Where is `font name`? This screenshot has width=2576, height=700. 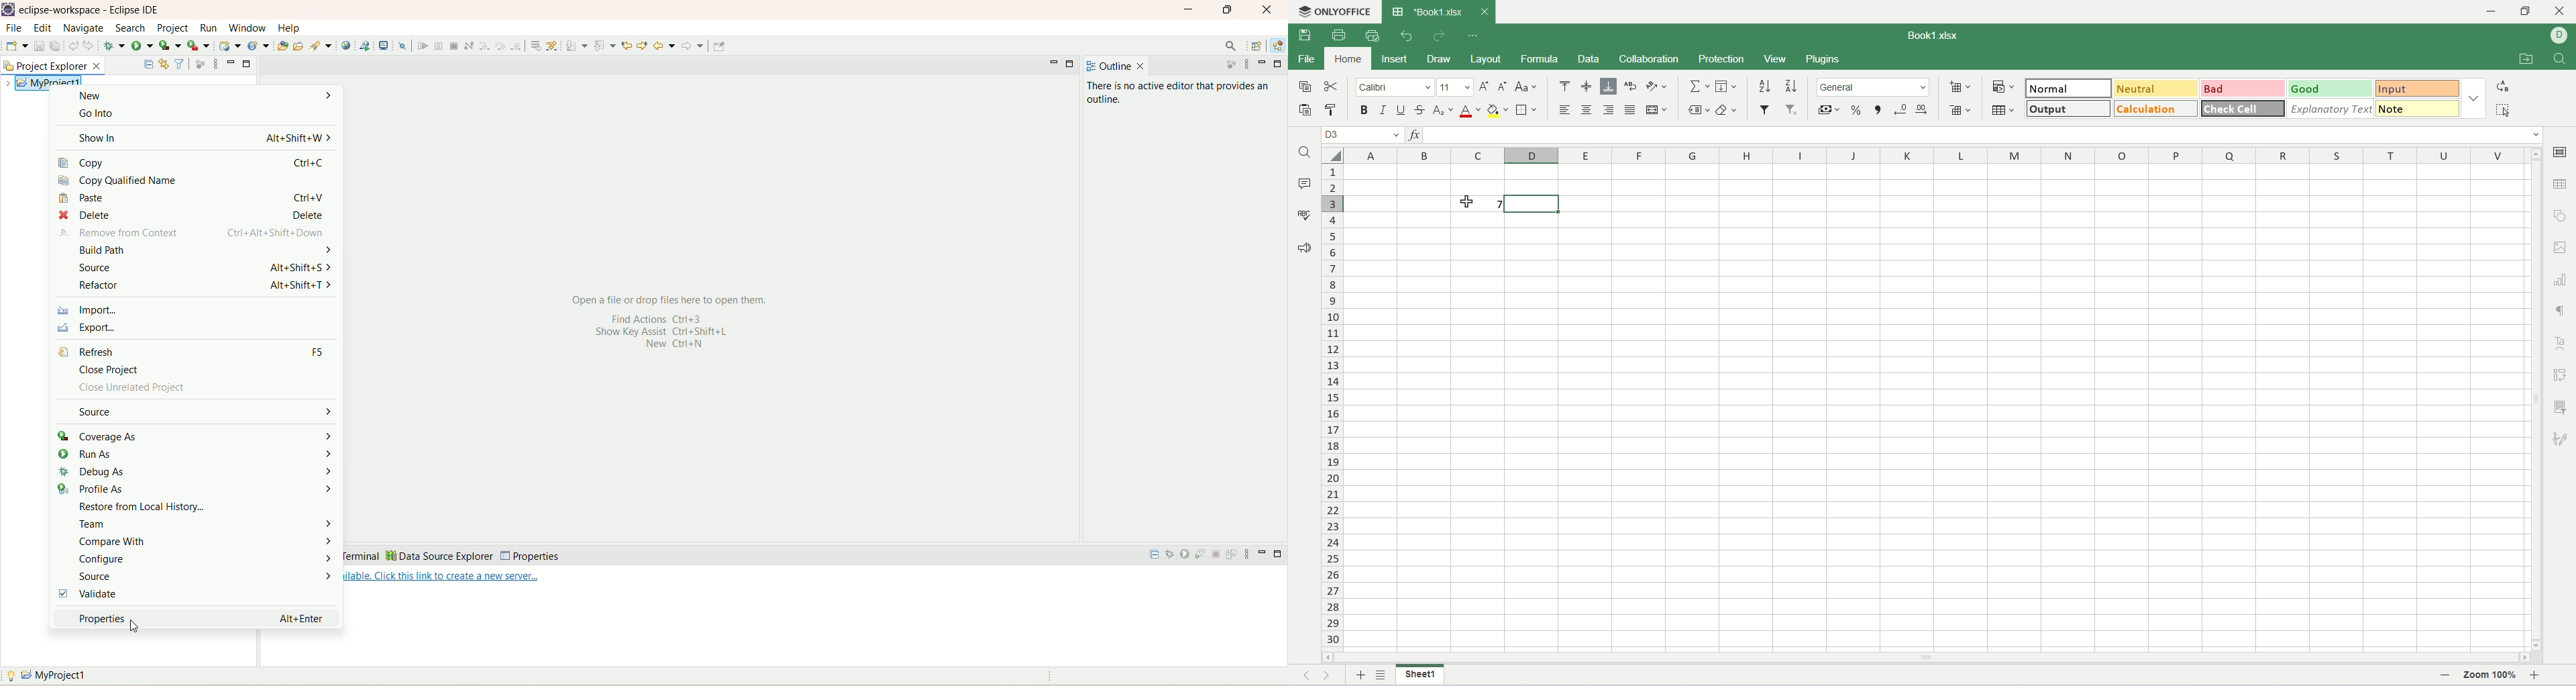 font name is located at coordinates (1395, 88).